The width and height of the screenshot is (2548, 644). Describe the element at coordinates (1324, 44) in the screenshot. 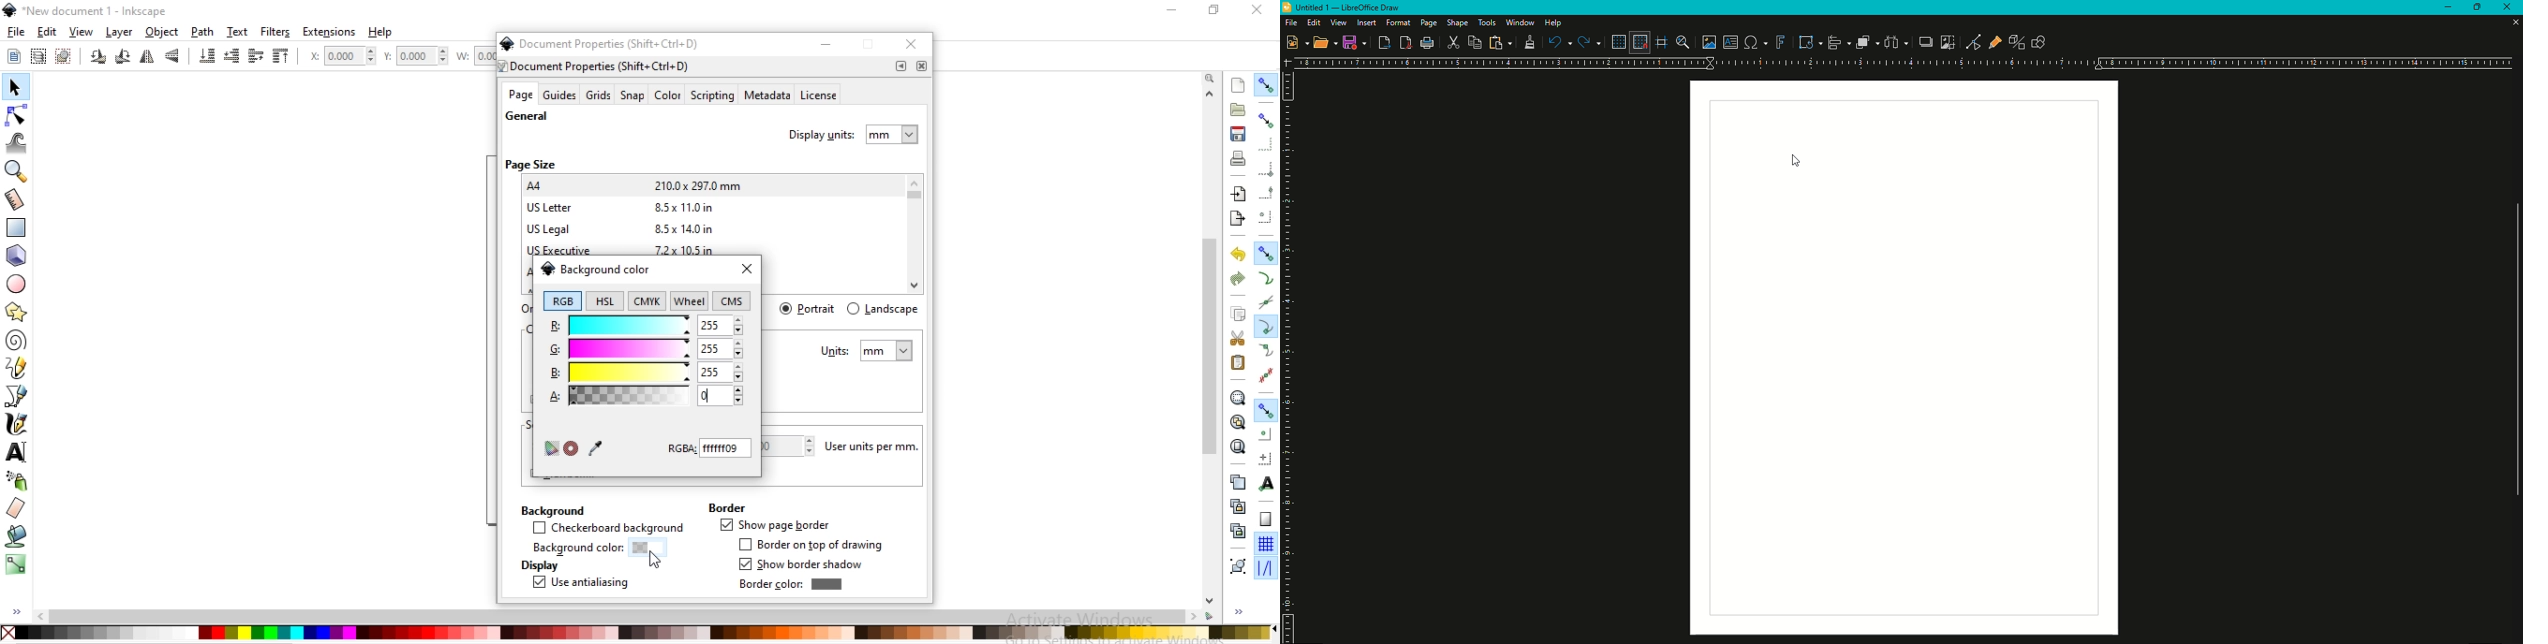

I see `Open` at that location.